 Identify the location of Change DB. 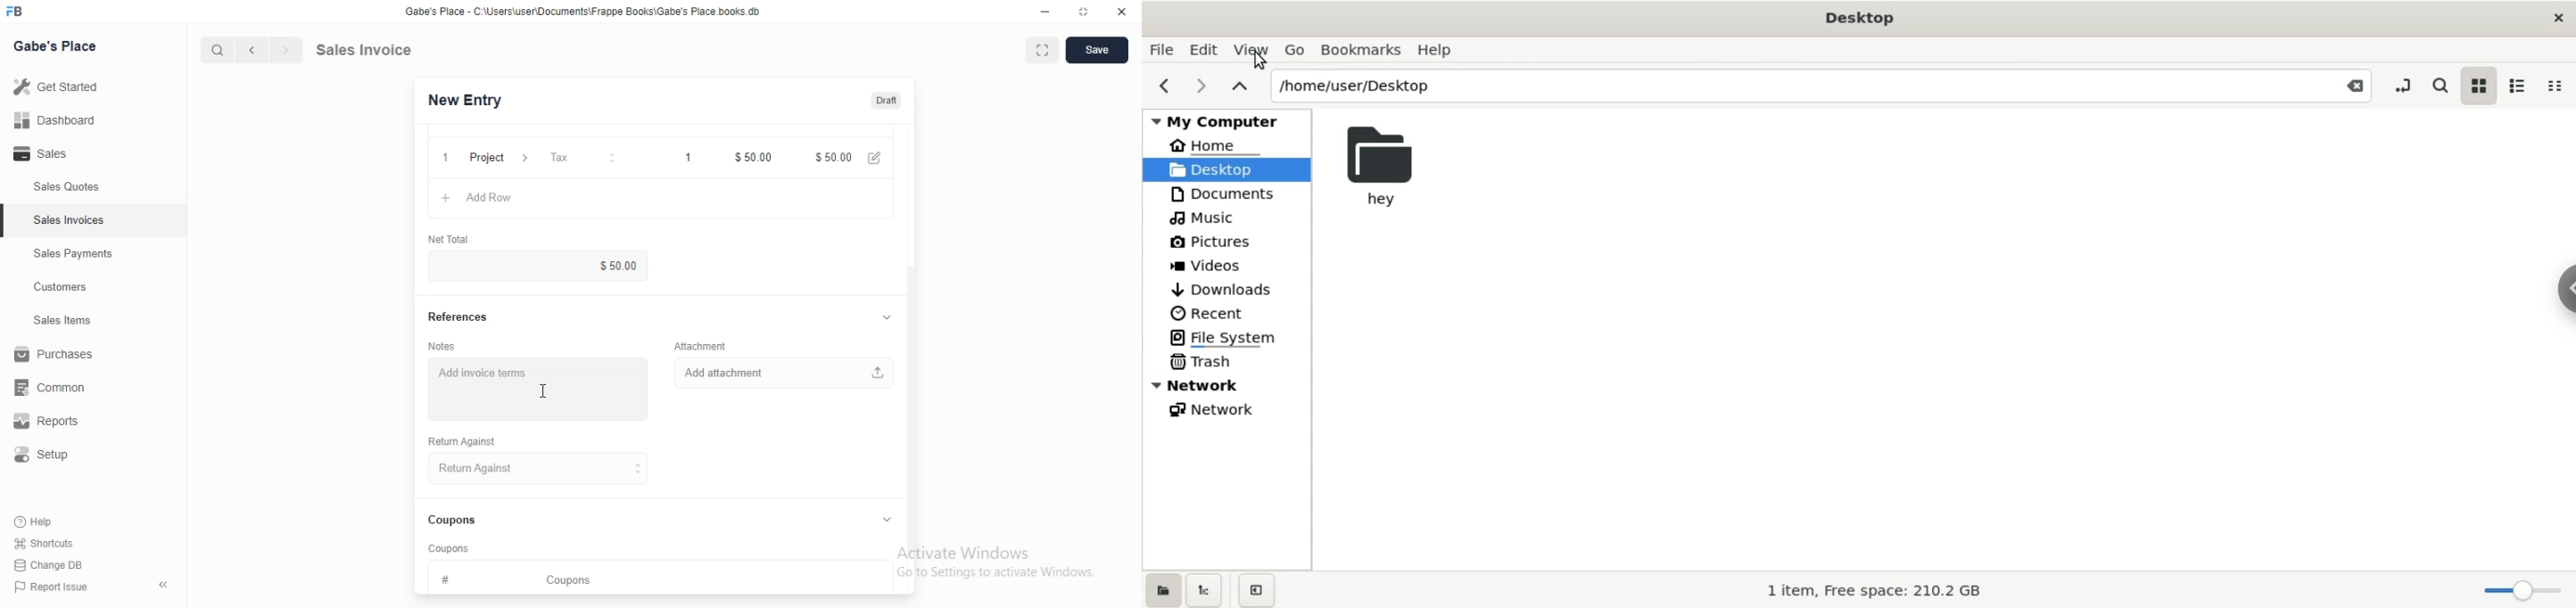
(52, 566).